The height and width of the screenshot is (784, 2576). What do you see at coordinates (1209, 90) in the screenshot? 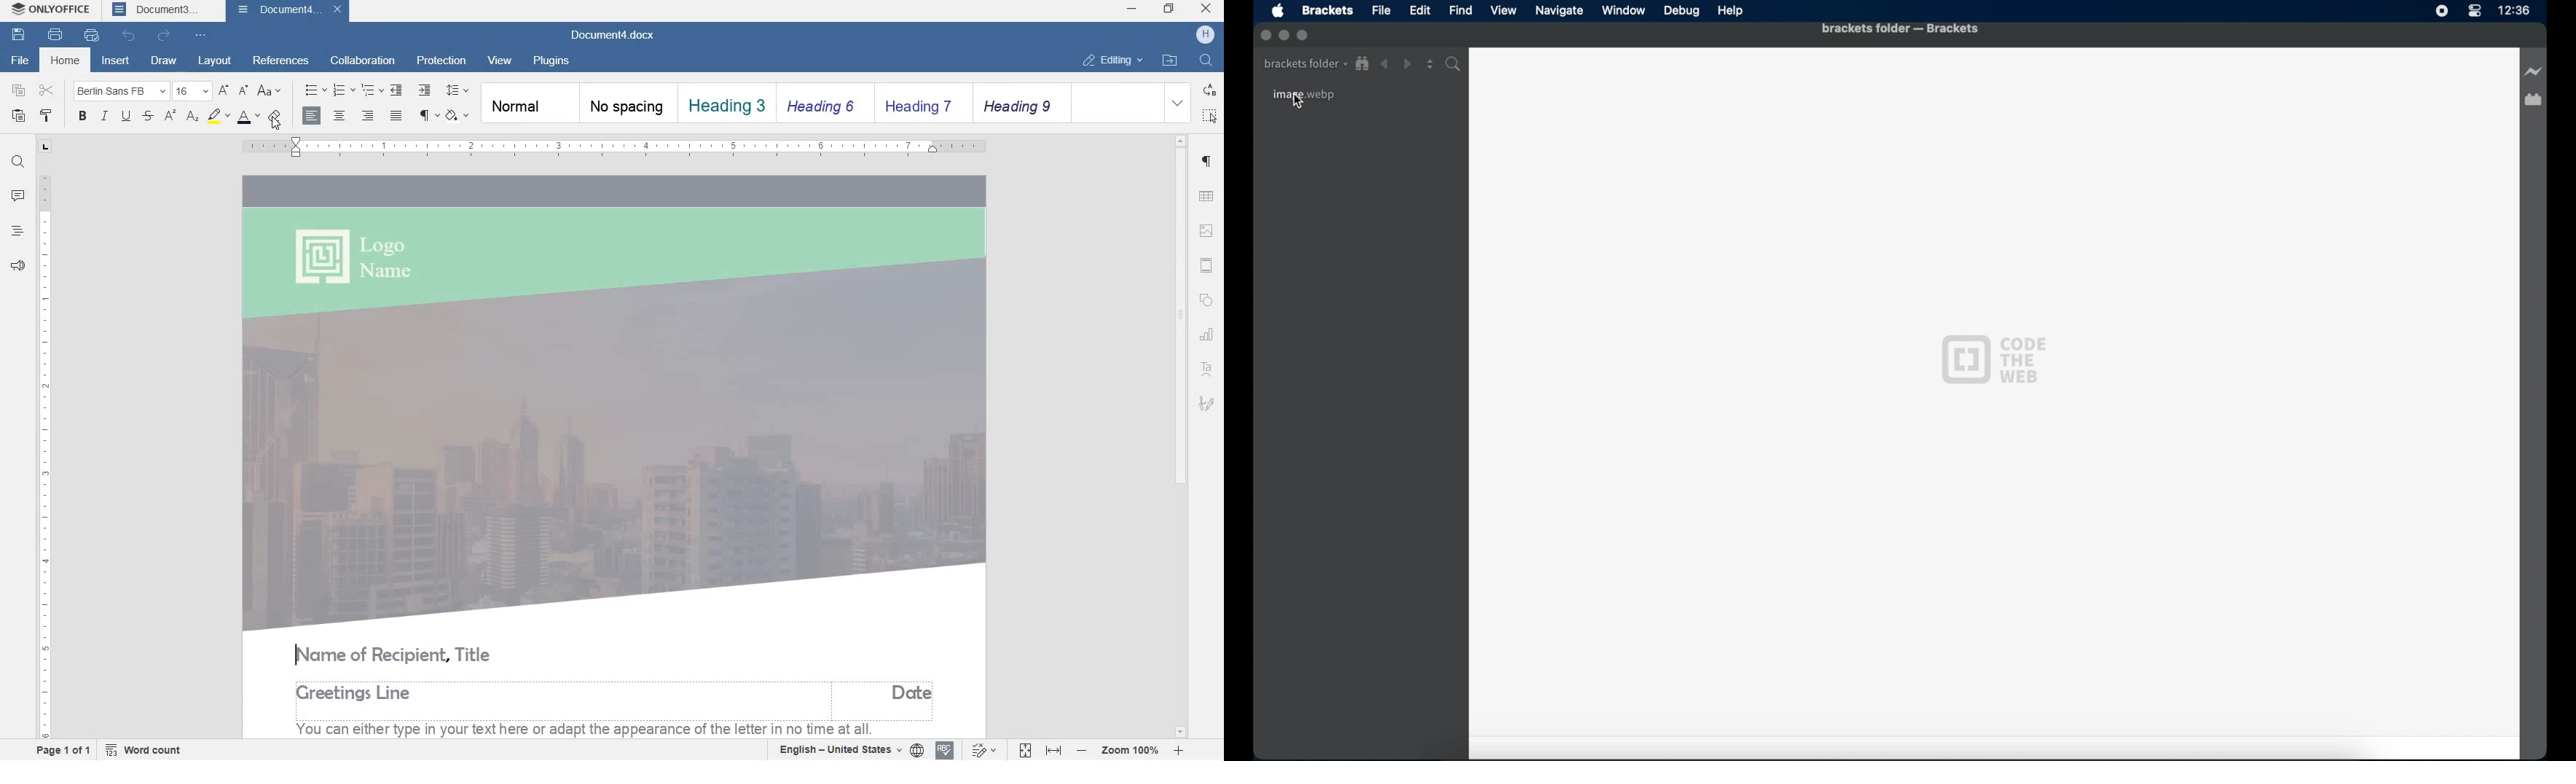
I see `replace` at bounding box center [1209, 90].